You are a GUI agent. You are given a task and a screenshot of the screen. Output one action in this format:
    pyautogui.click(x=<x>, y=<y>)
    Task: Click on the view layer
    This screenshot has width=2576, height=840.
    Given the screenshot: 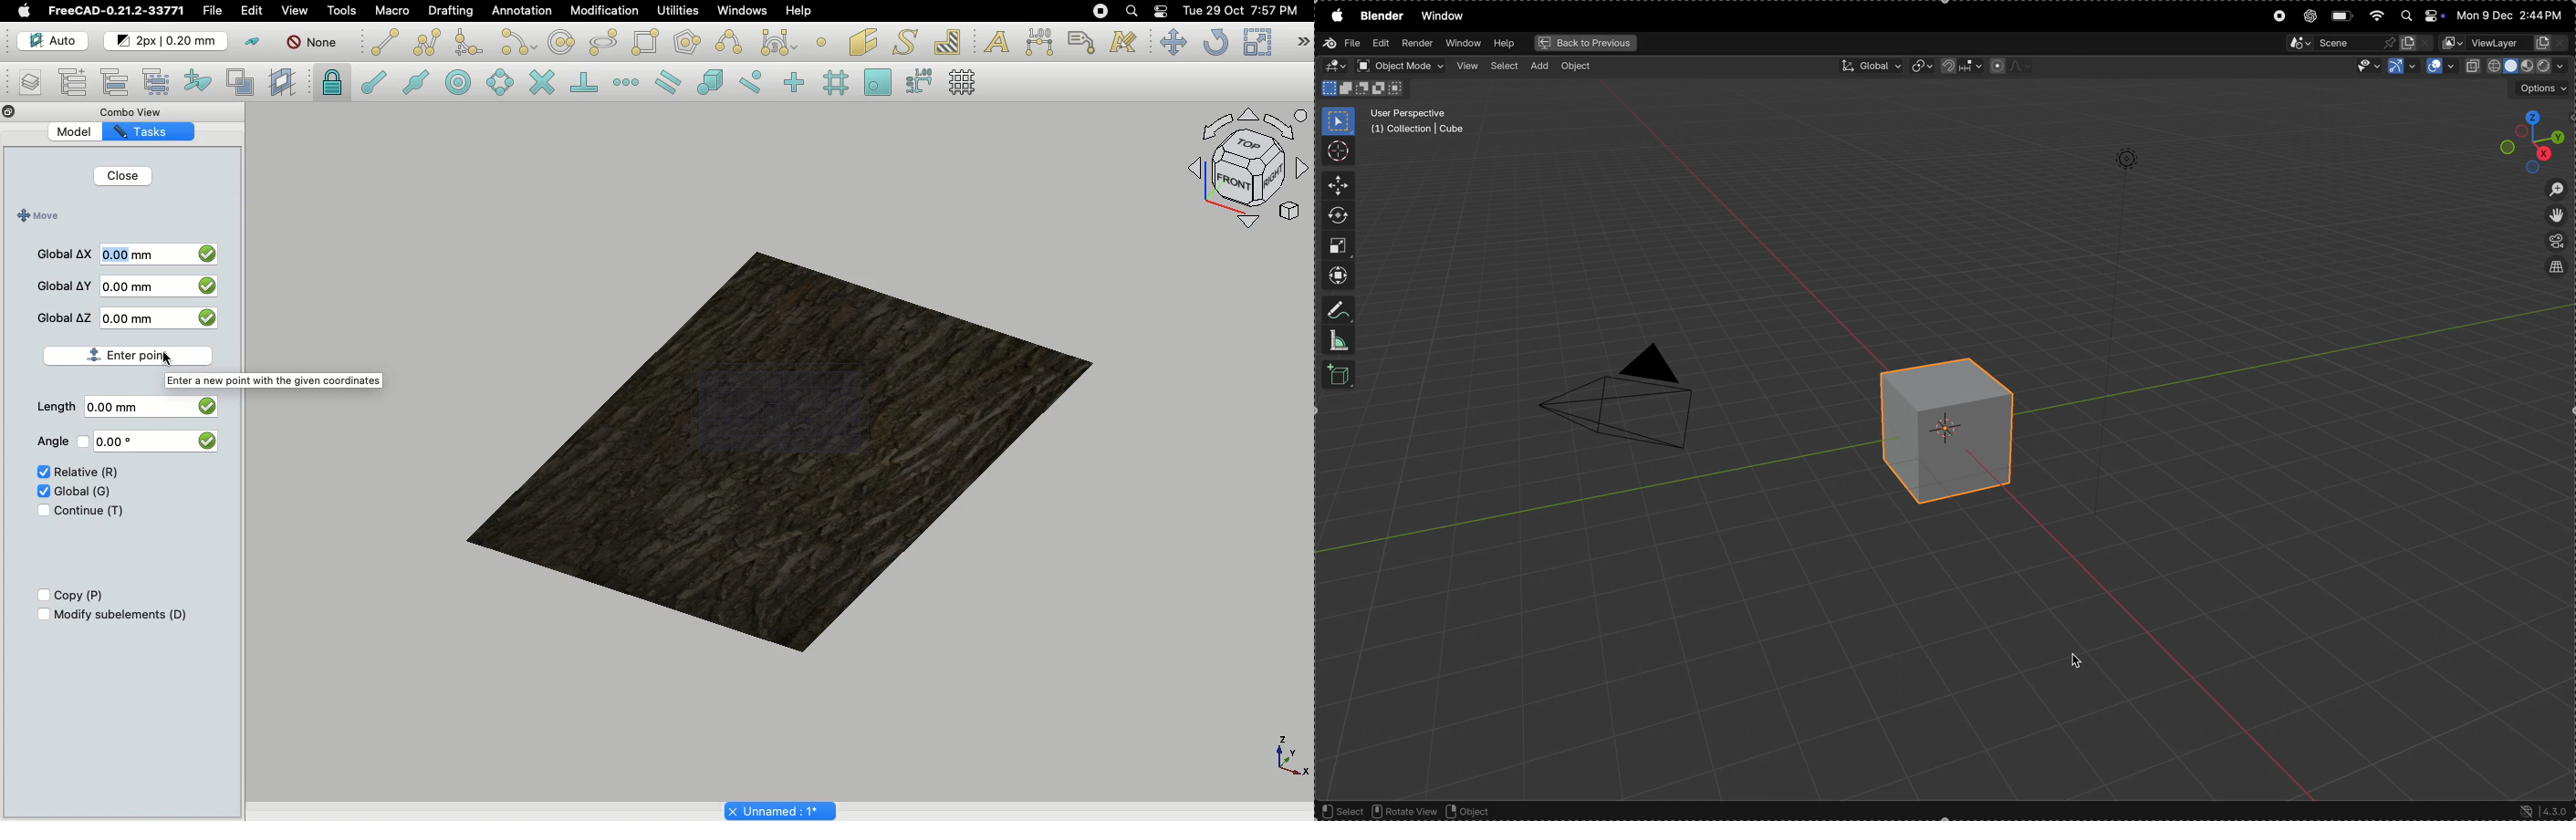 What is the action you would take?
    pyautogui.click(x=2508, y=44)
    